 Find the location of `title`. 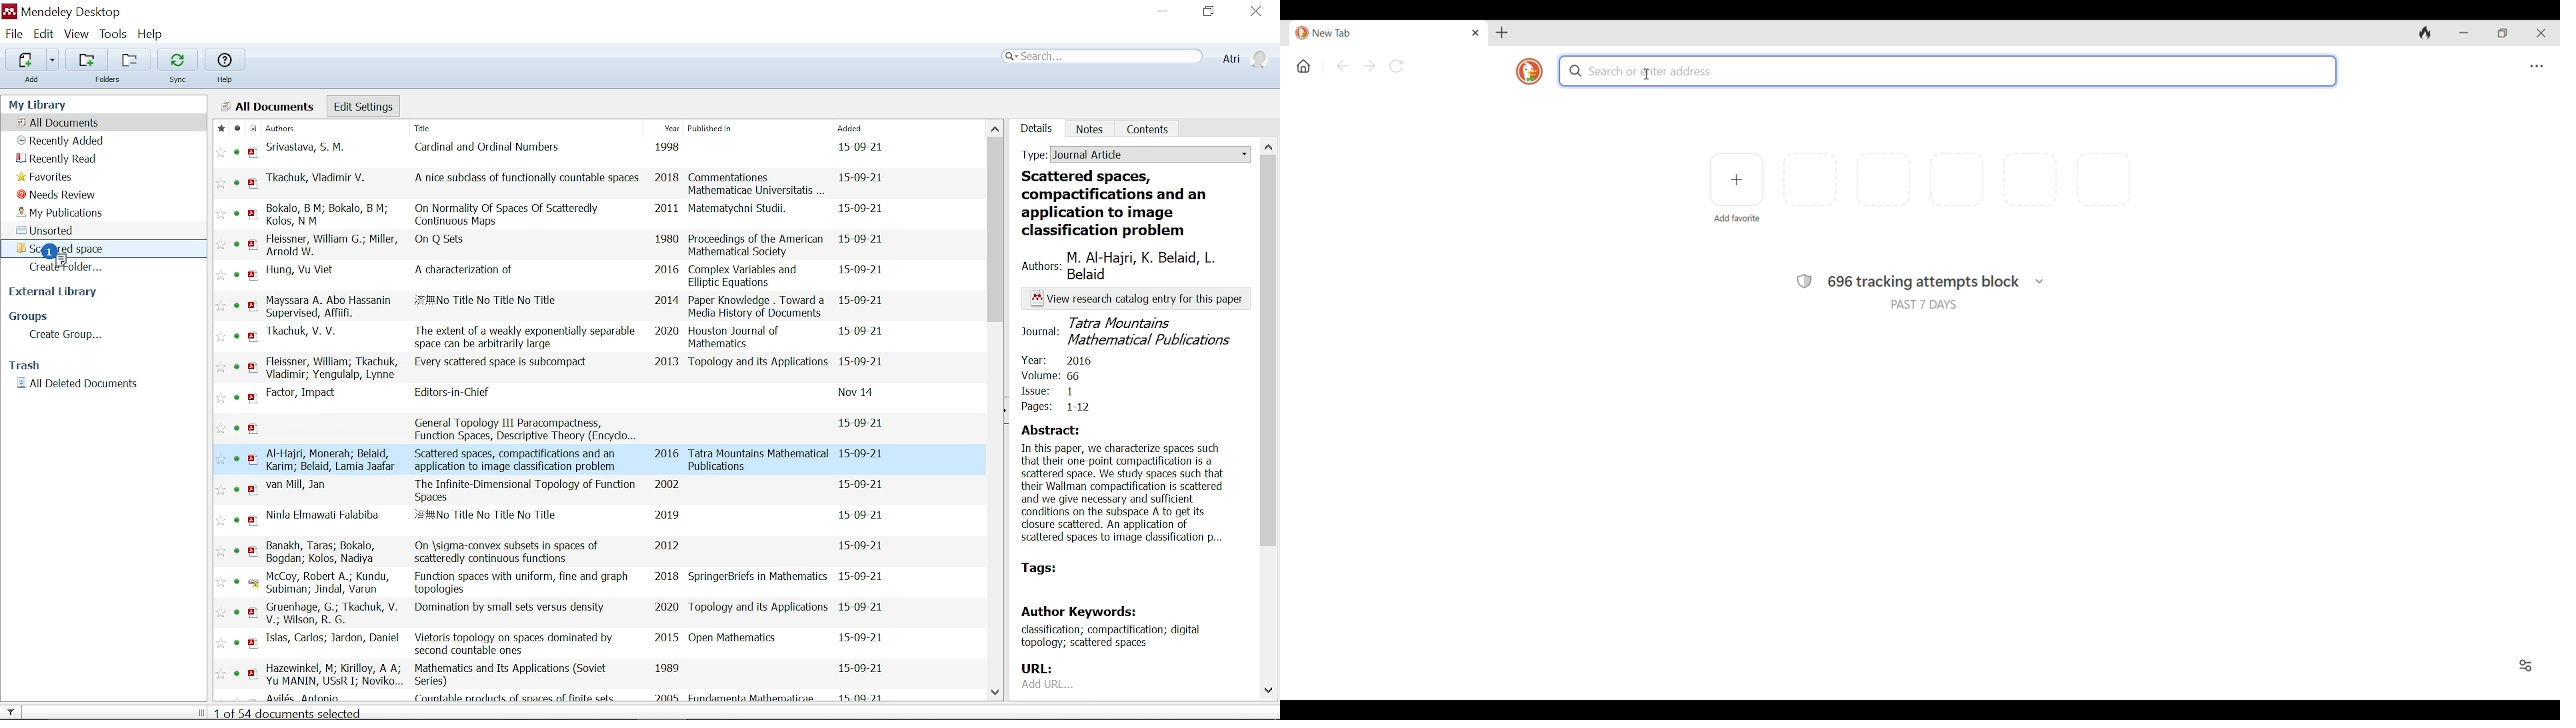

title is located at coordinates (523, 583).